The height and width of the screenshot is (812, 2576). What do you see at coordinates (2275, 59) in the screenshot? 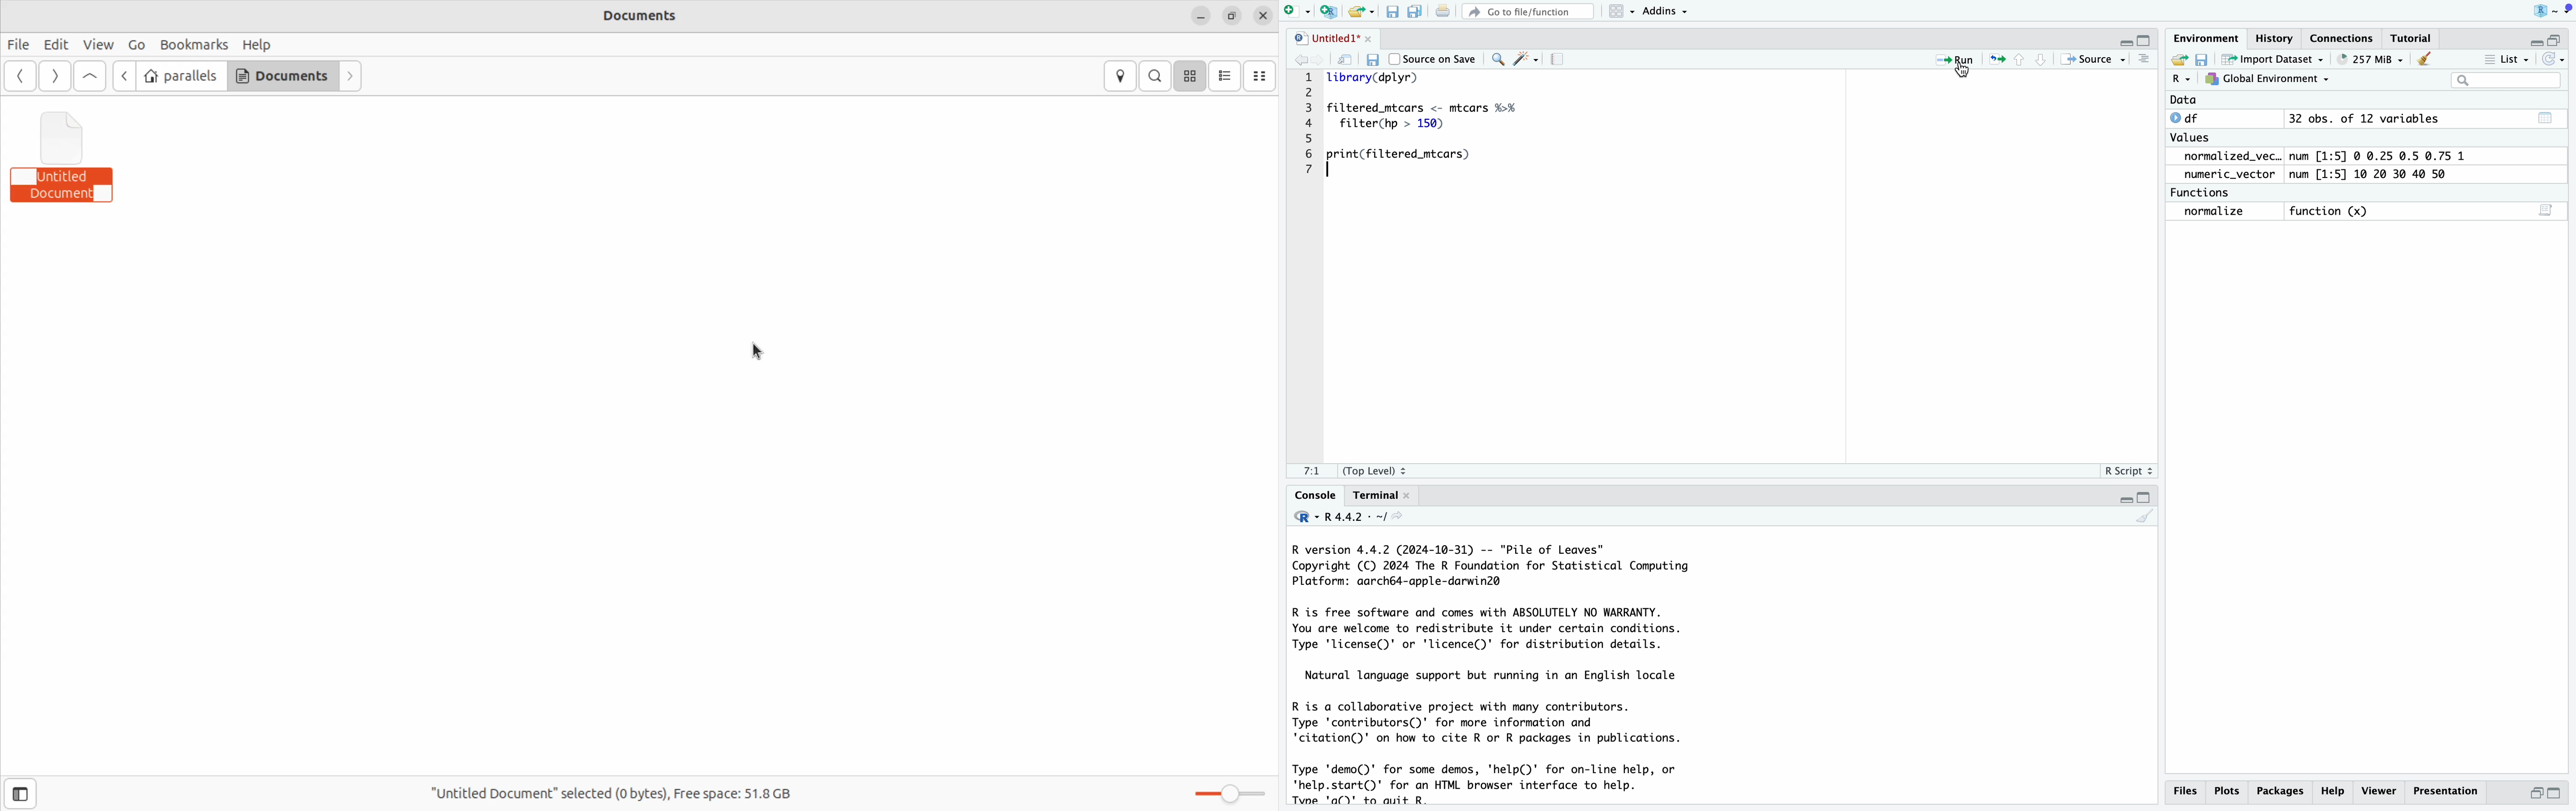
I see `Import Dataset` at bounding box center [2275, 59].